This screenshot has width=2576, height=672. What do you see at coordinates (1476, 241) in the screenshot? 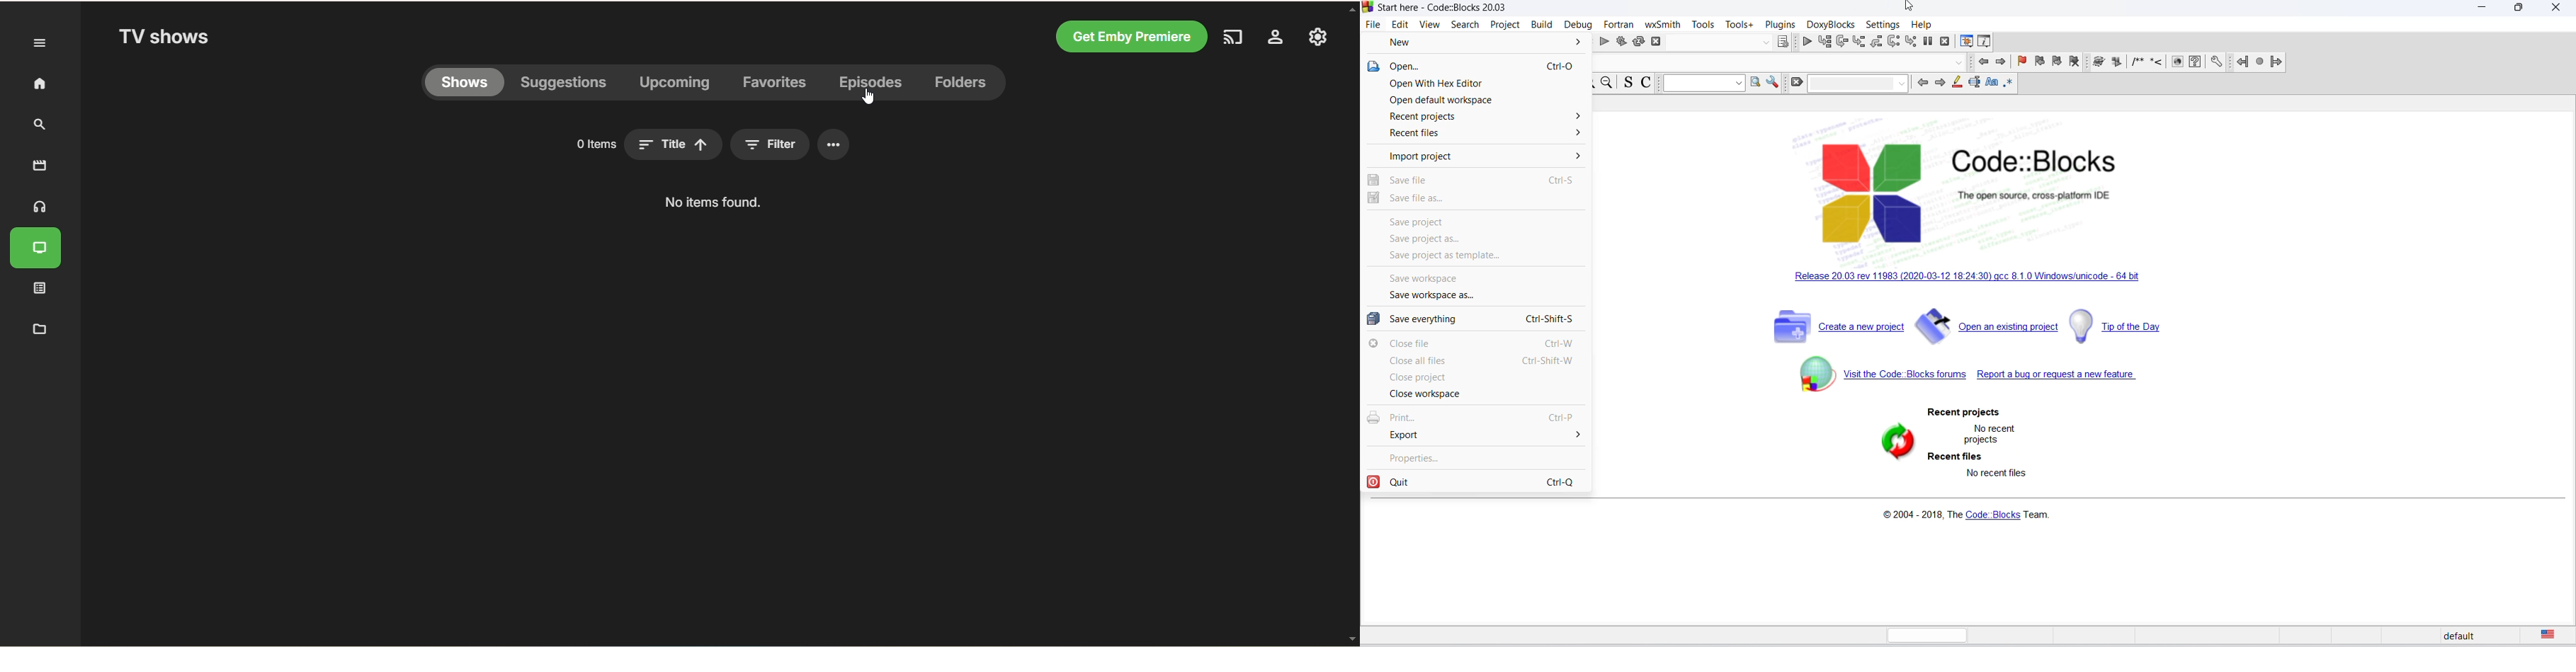
I see `save project as` at bounding box center [1476, 241].